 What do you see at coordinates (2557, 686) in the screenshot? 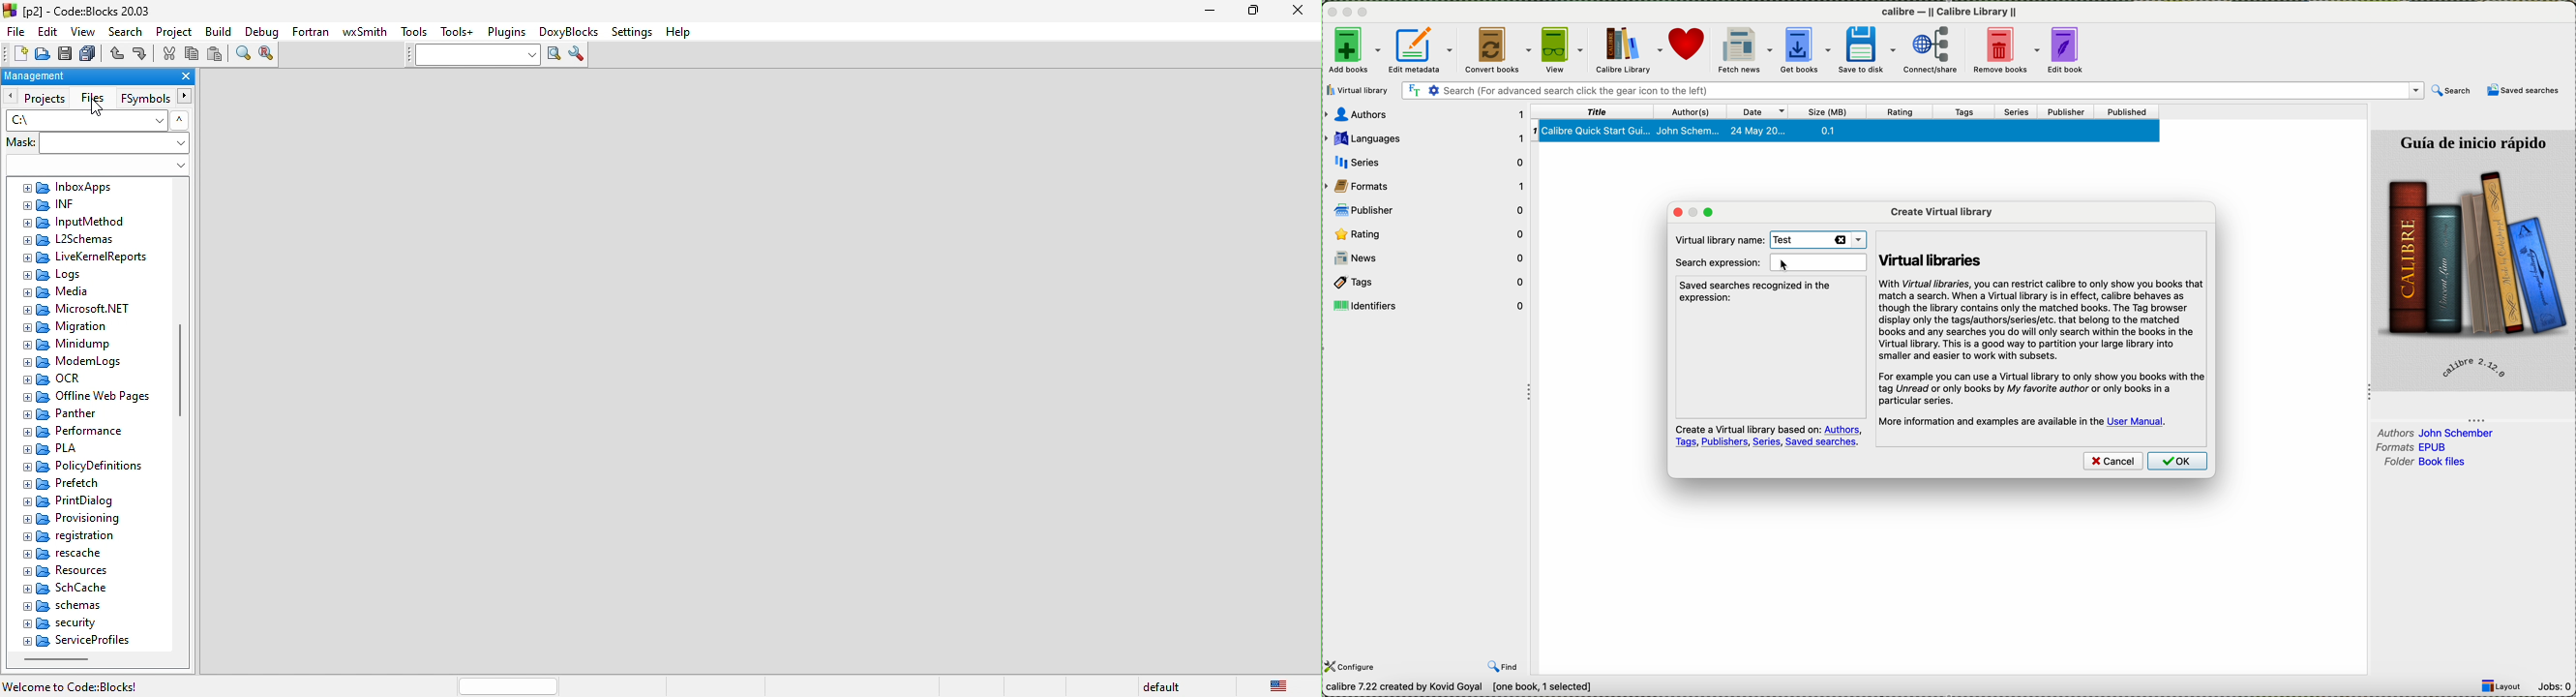
I see `Jobs: 0` at bounding box center [2557, 686].